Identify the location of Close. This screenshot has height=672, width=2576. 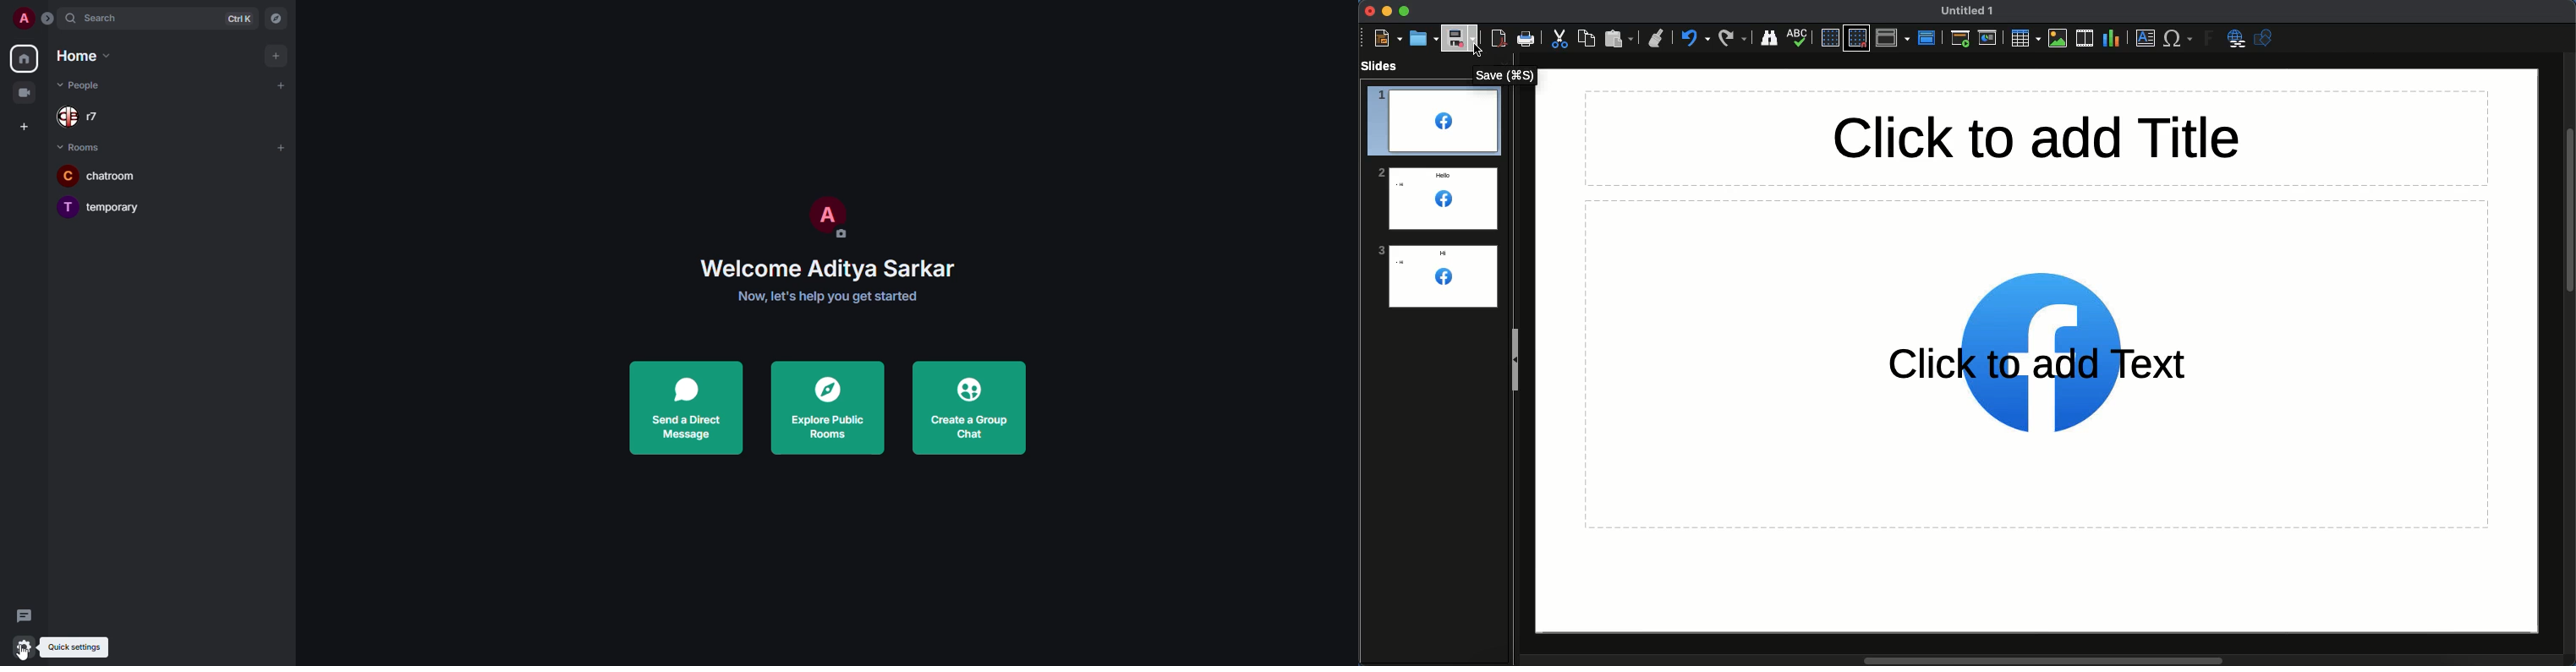
(1367, 13).